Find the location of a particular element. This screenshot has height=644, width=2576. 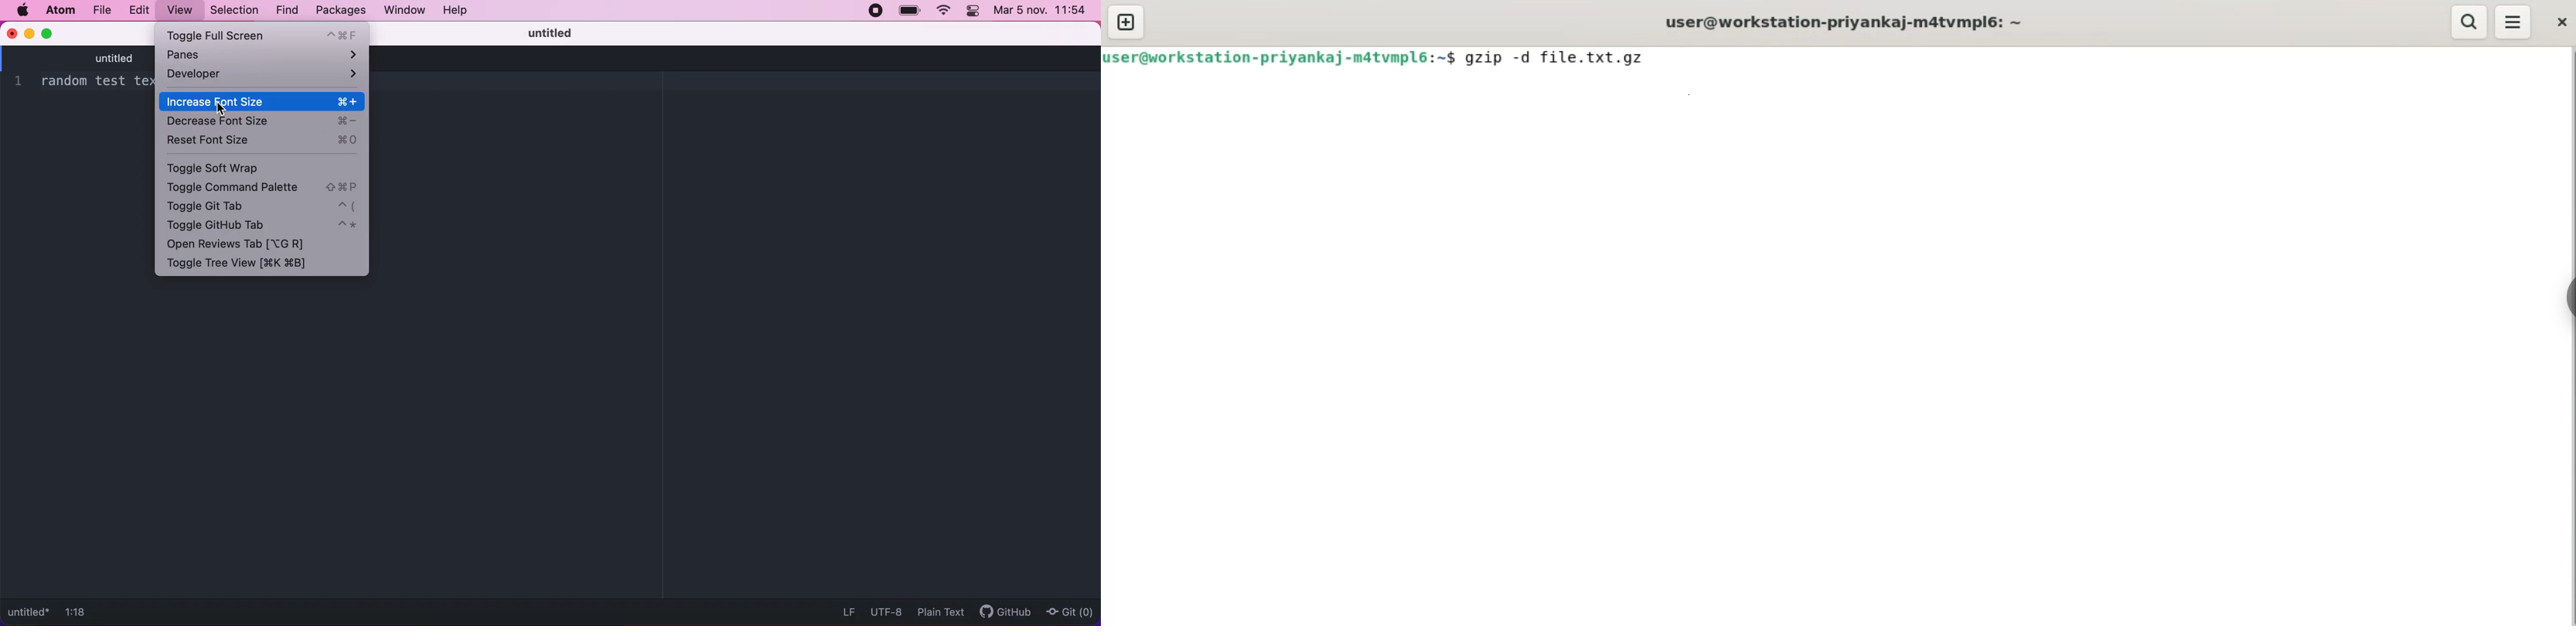

developer is located at coordinates (263, 77).